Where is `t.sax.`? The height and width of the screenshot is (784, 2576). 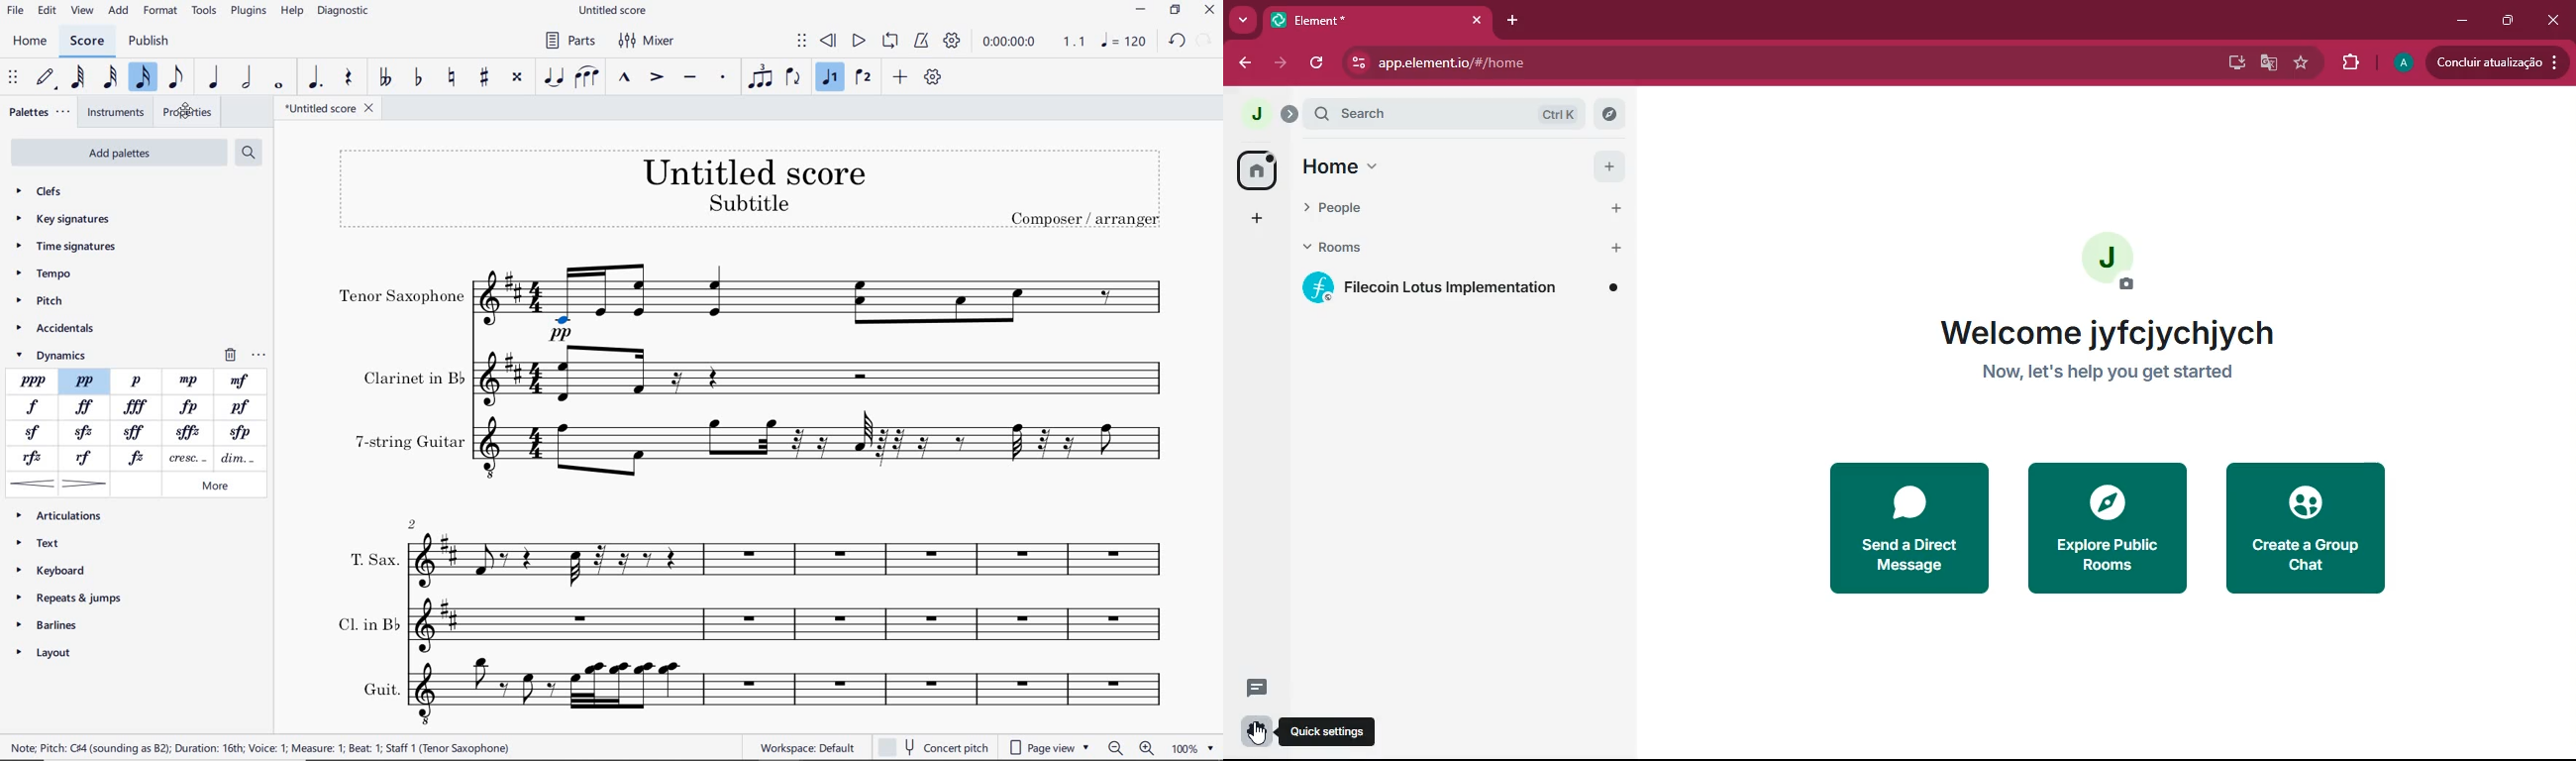
t.sax. is located at coordinates (796, 557).